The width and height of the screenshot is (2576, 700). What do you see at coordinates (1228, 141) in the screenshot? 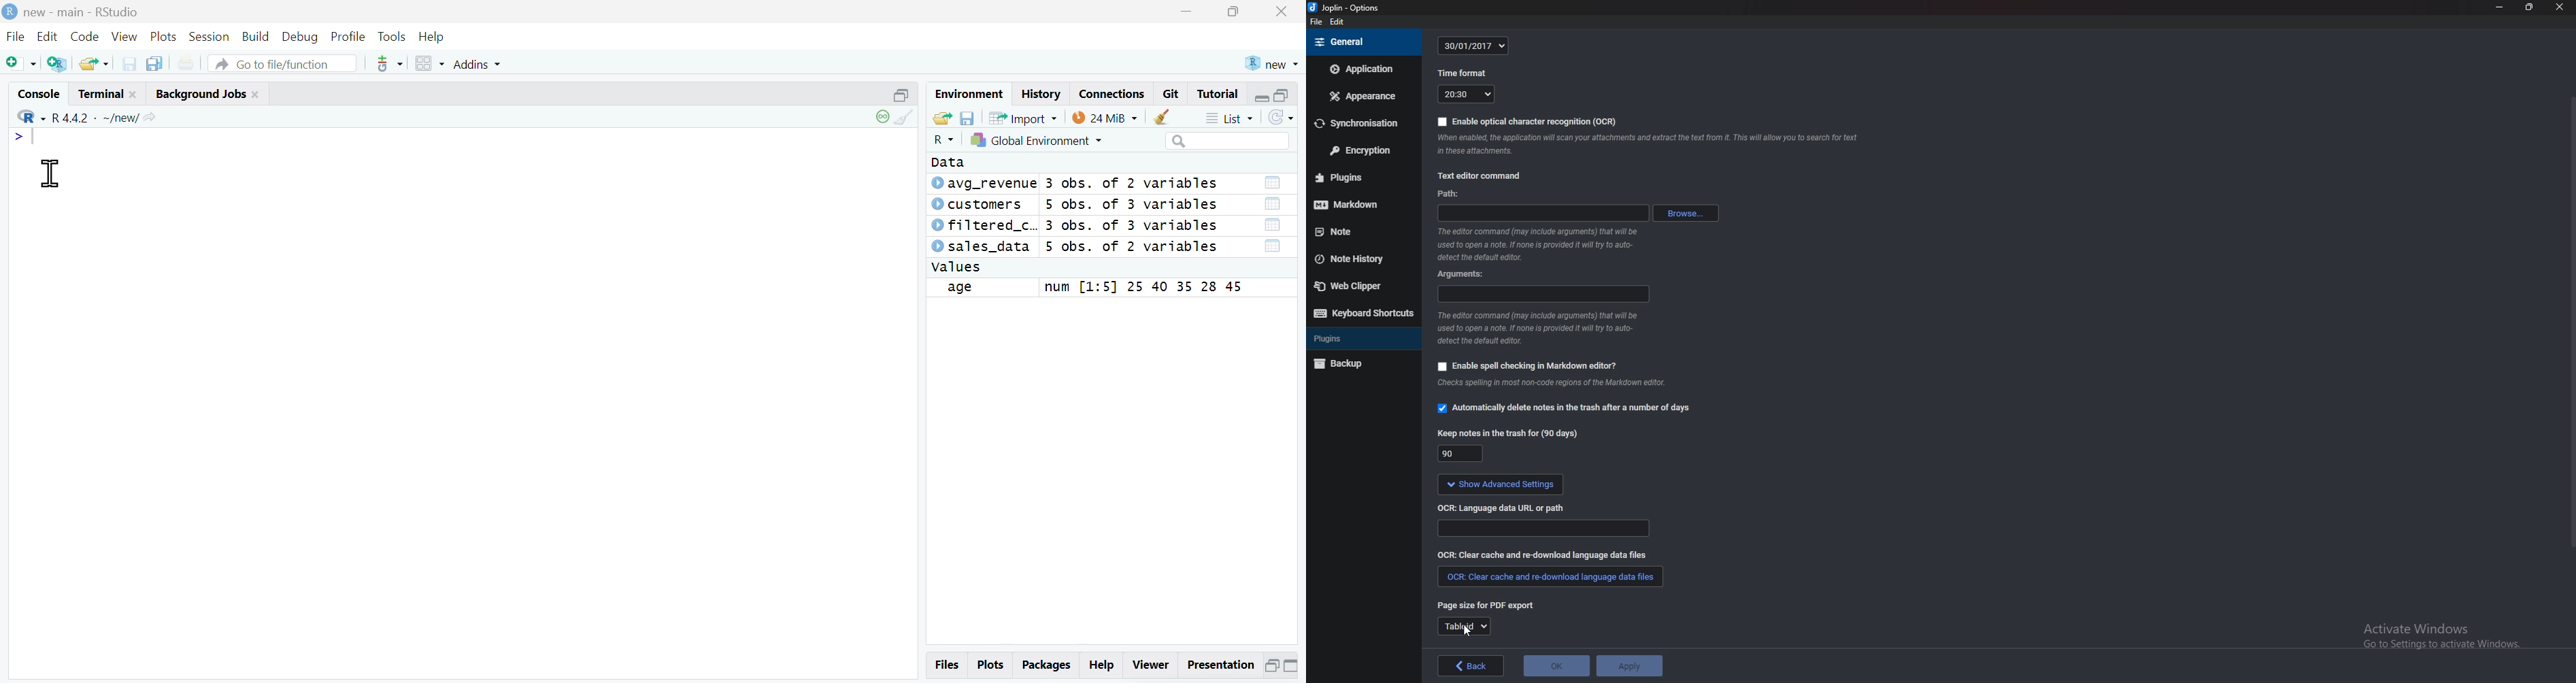
I see `search` at bounding box center [1228, 141].